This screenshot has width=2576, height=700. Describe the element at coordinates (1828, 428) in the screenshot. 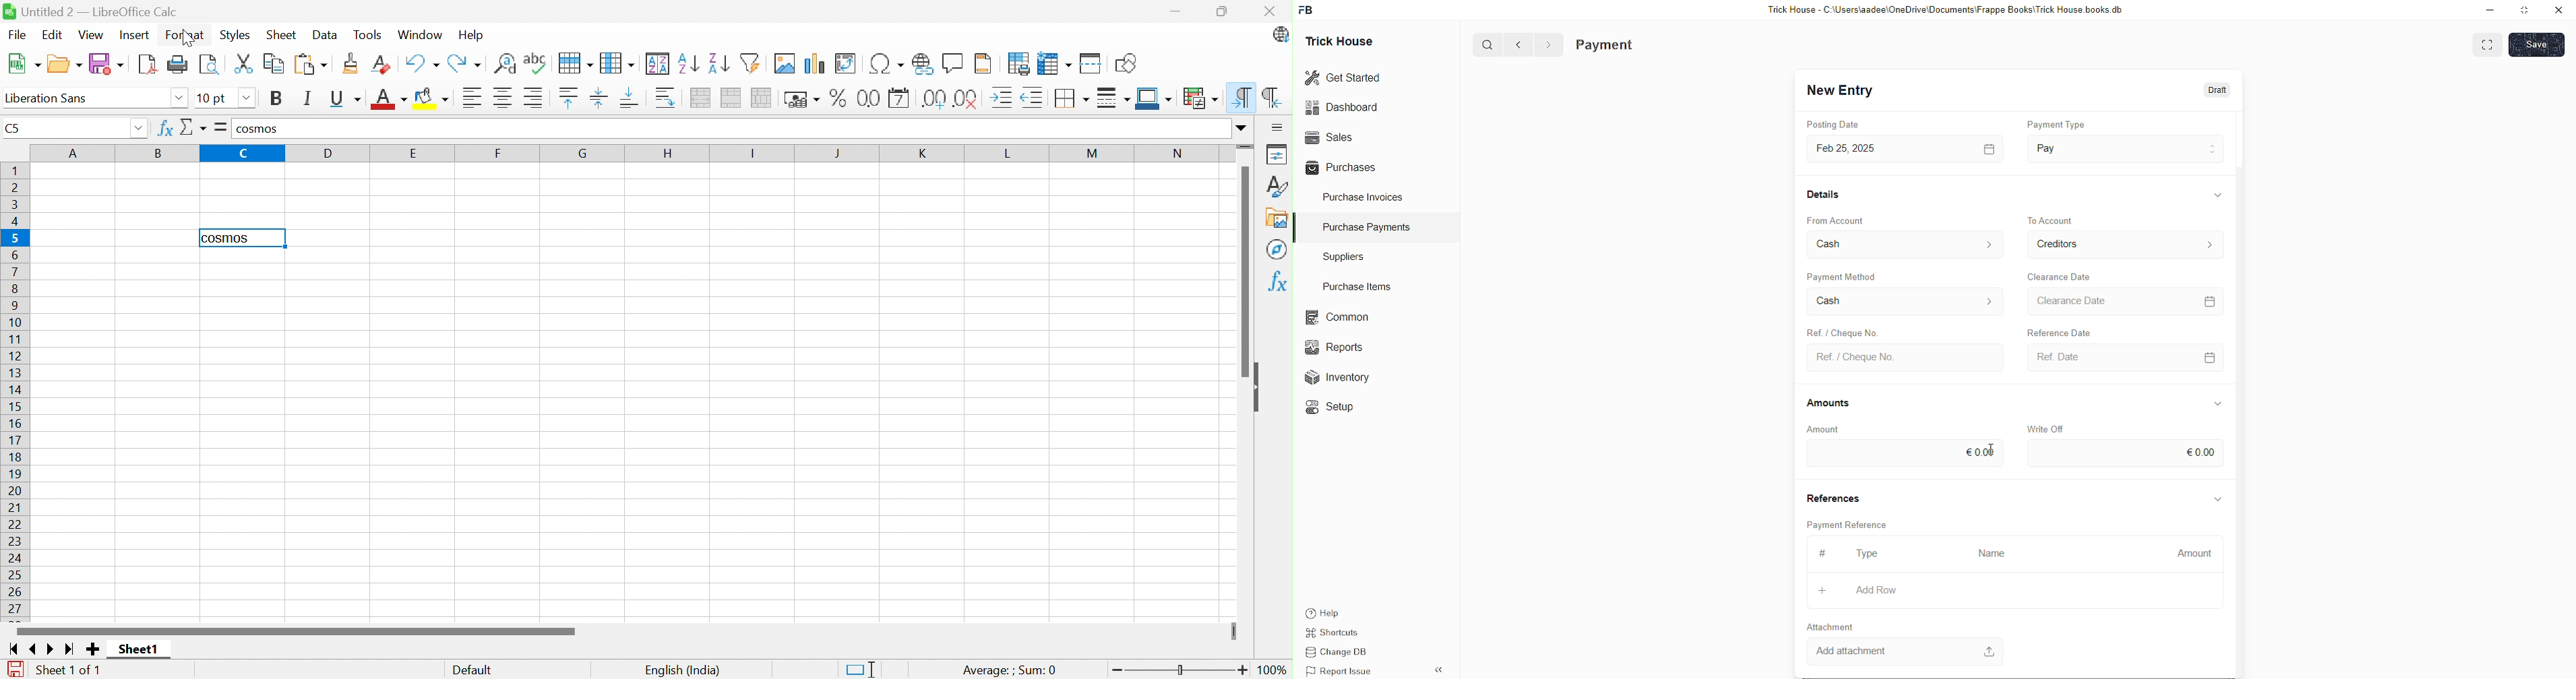

I see `Amount` at that location.